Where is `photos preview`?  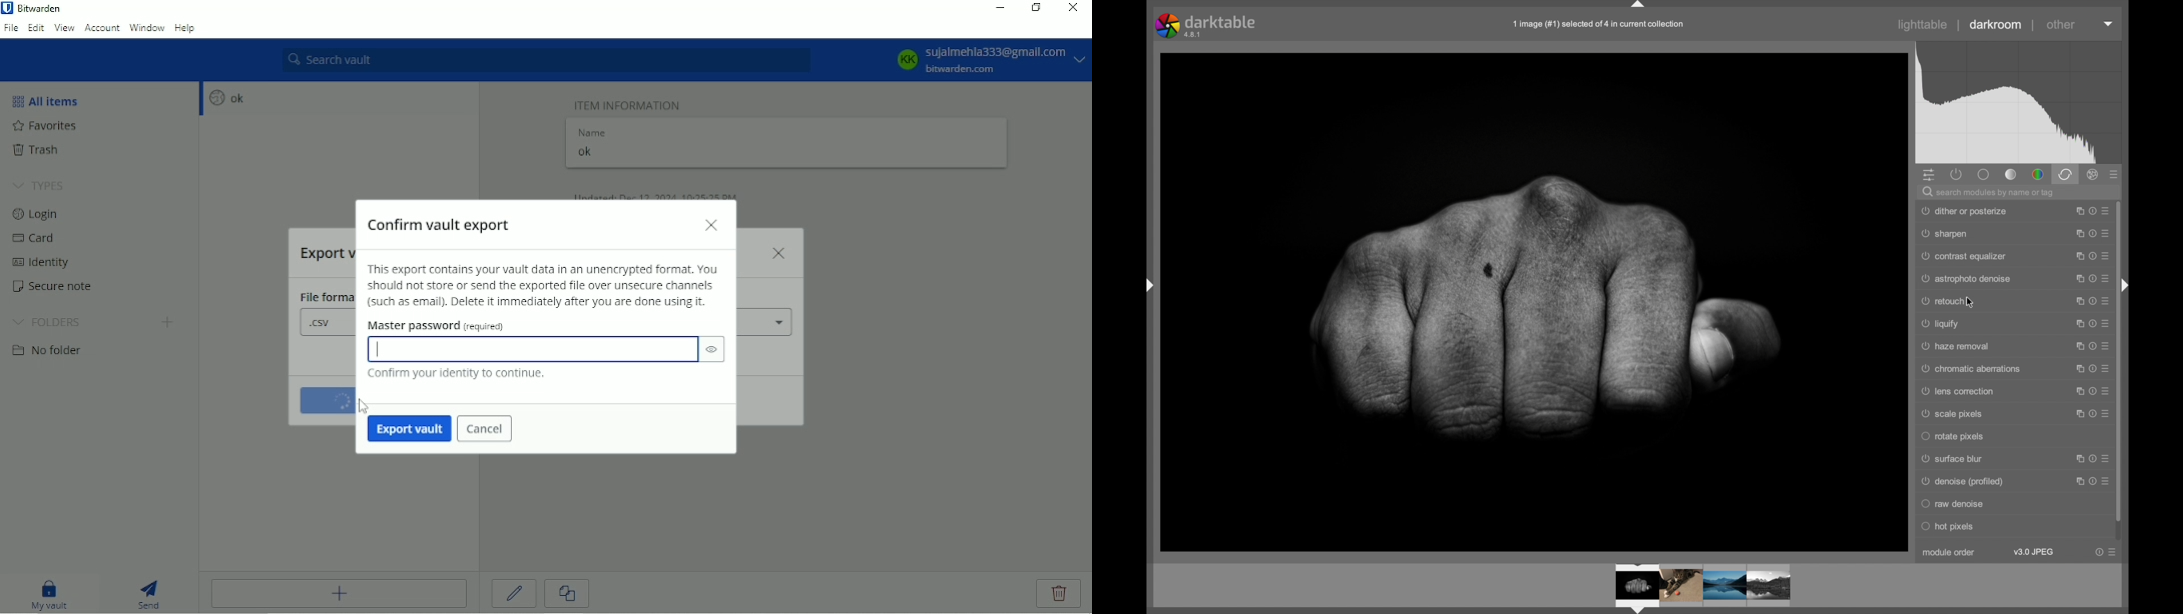 photos preview is located at coordinates (1704, 587).